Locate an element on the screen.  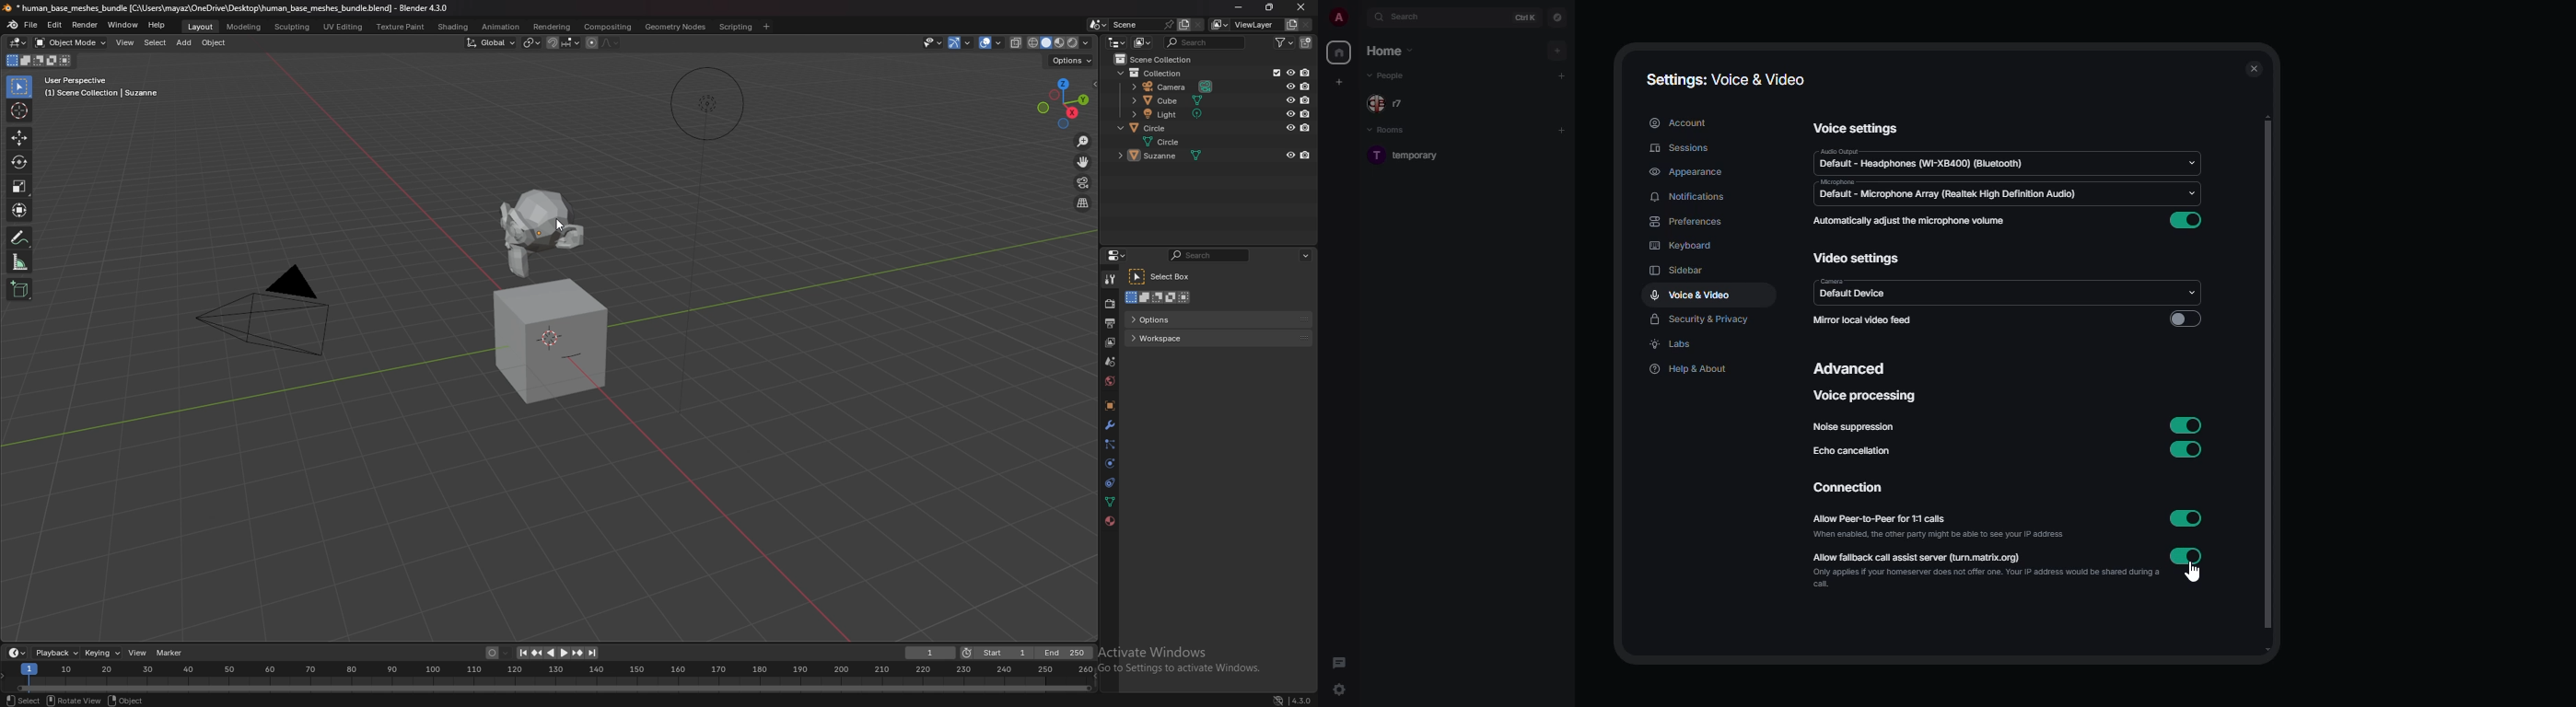
threads is located at coordinates (1336, 659).